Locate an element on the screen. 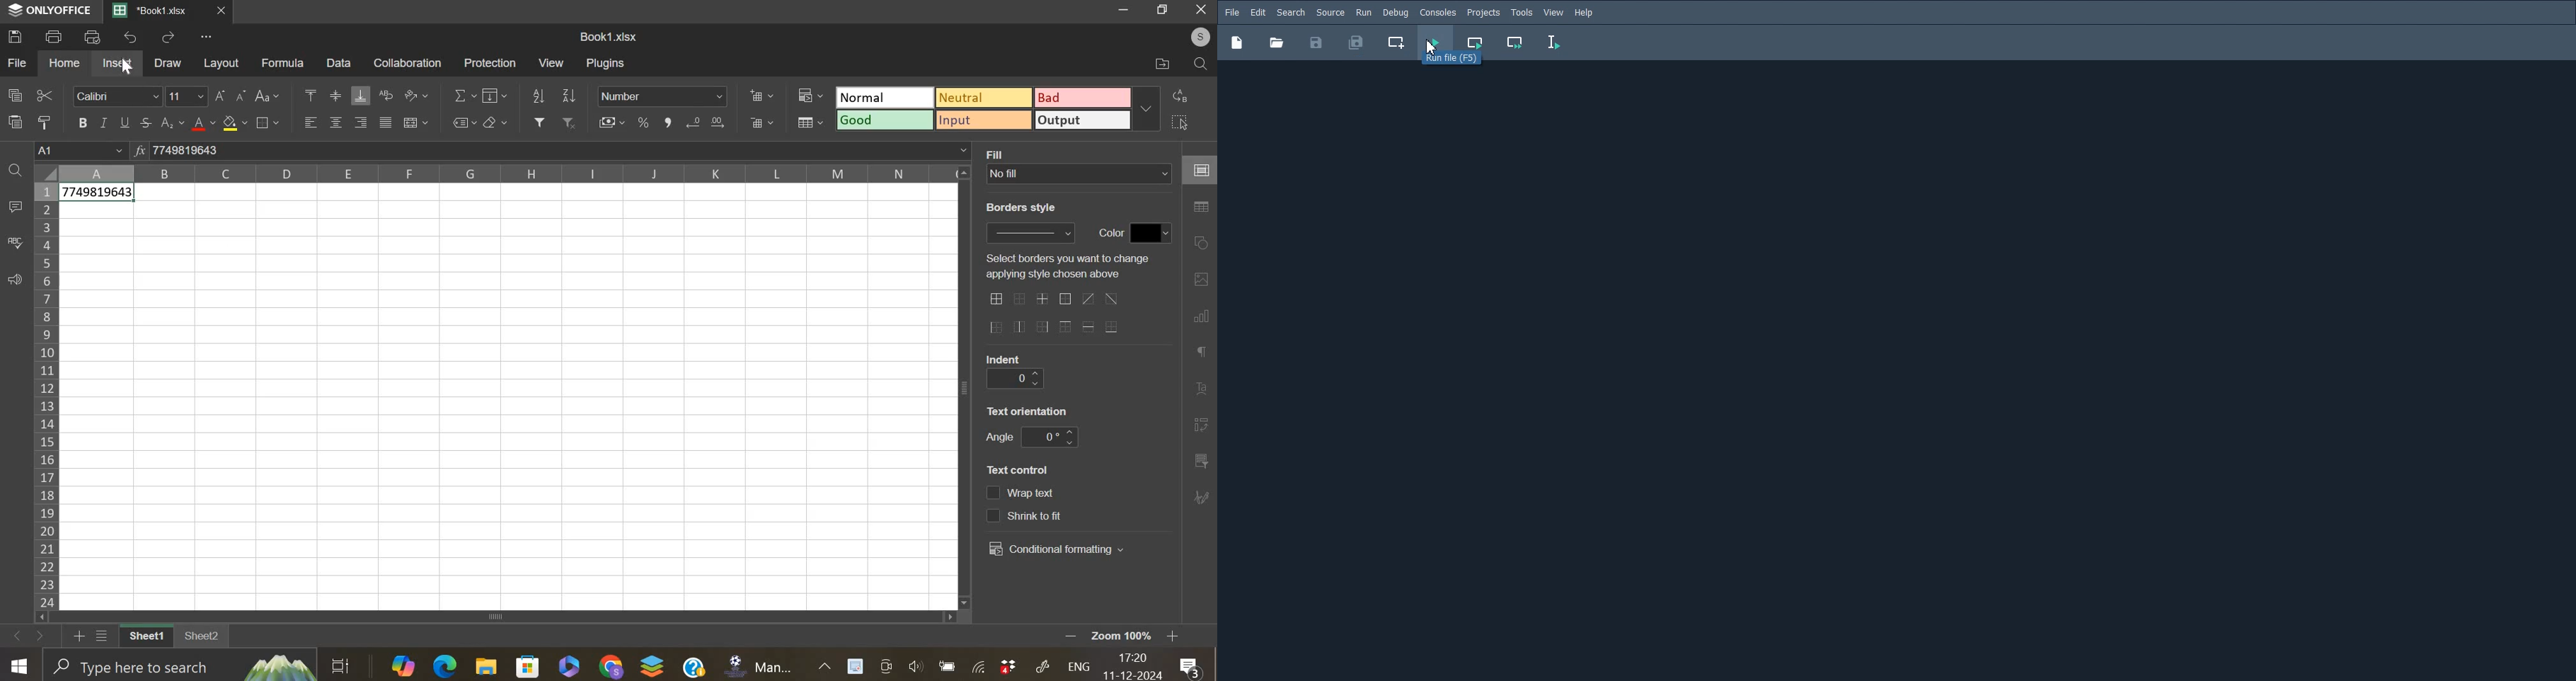 This screenshot has height=700, width=2576. Debug is located at coordinates (1395, 12).